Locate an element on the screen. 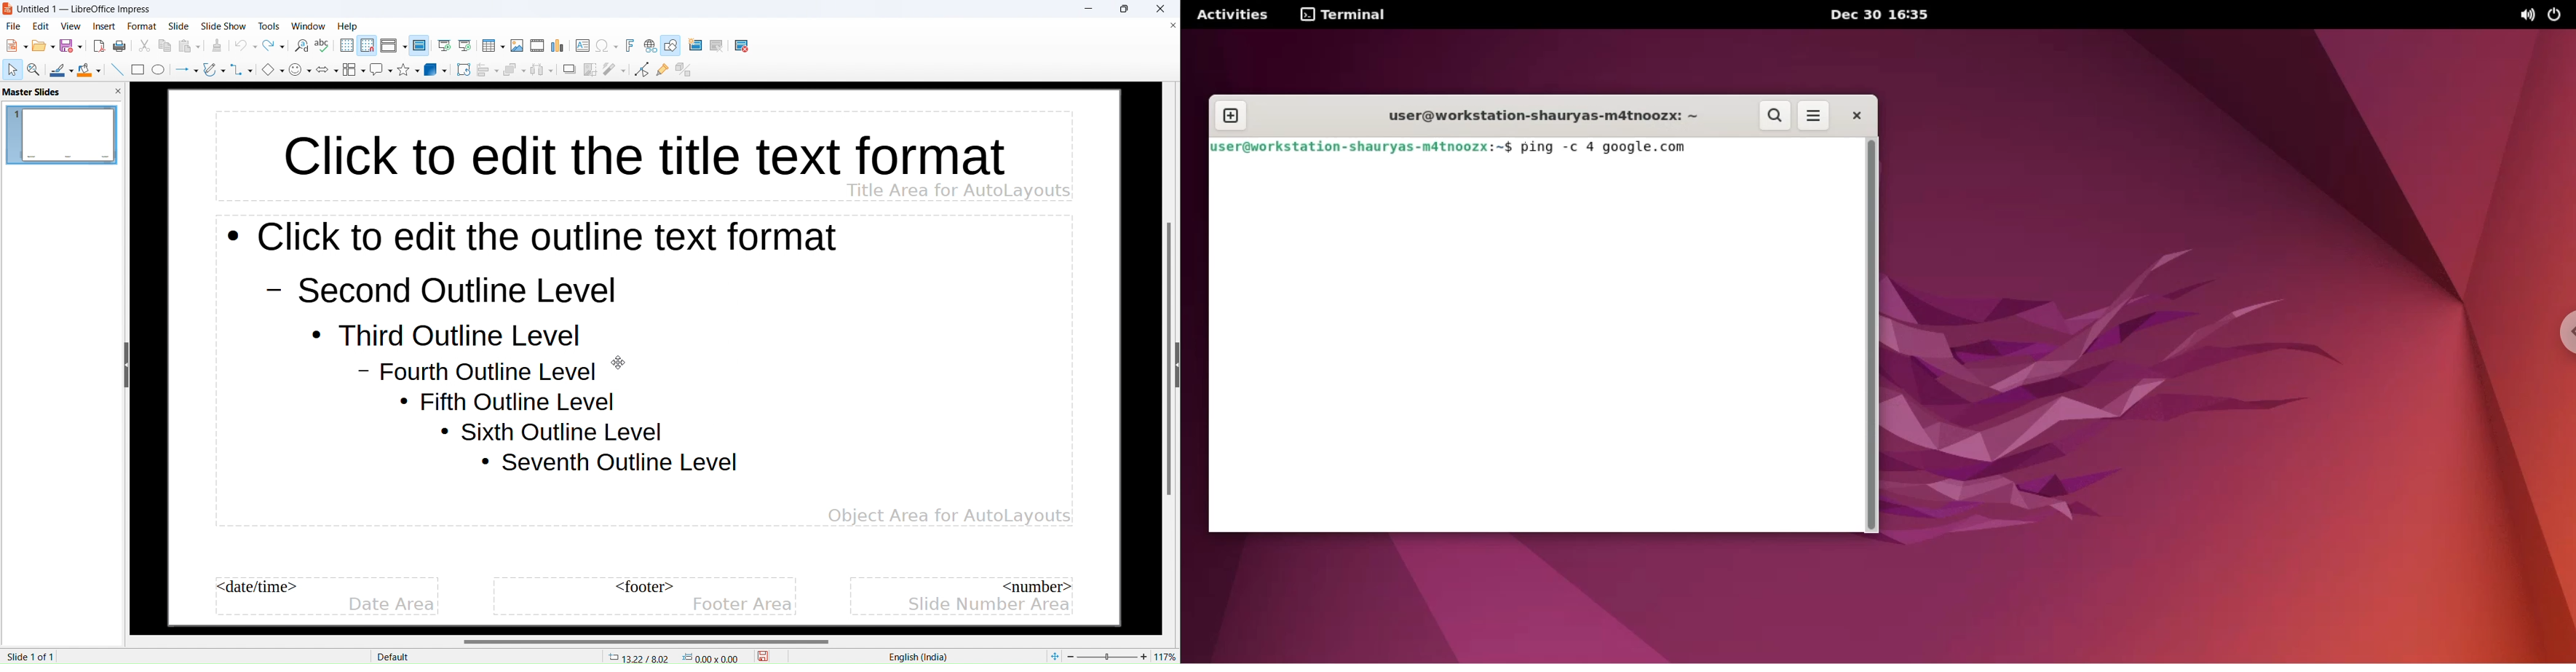 The width and height of the screenshot is (2576, 672). minimize is located at coordinates (1089, 9).